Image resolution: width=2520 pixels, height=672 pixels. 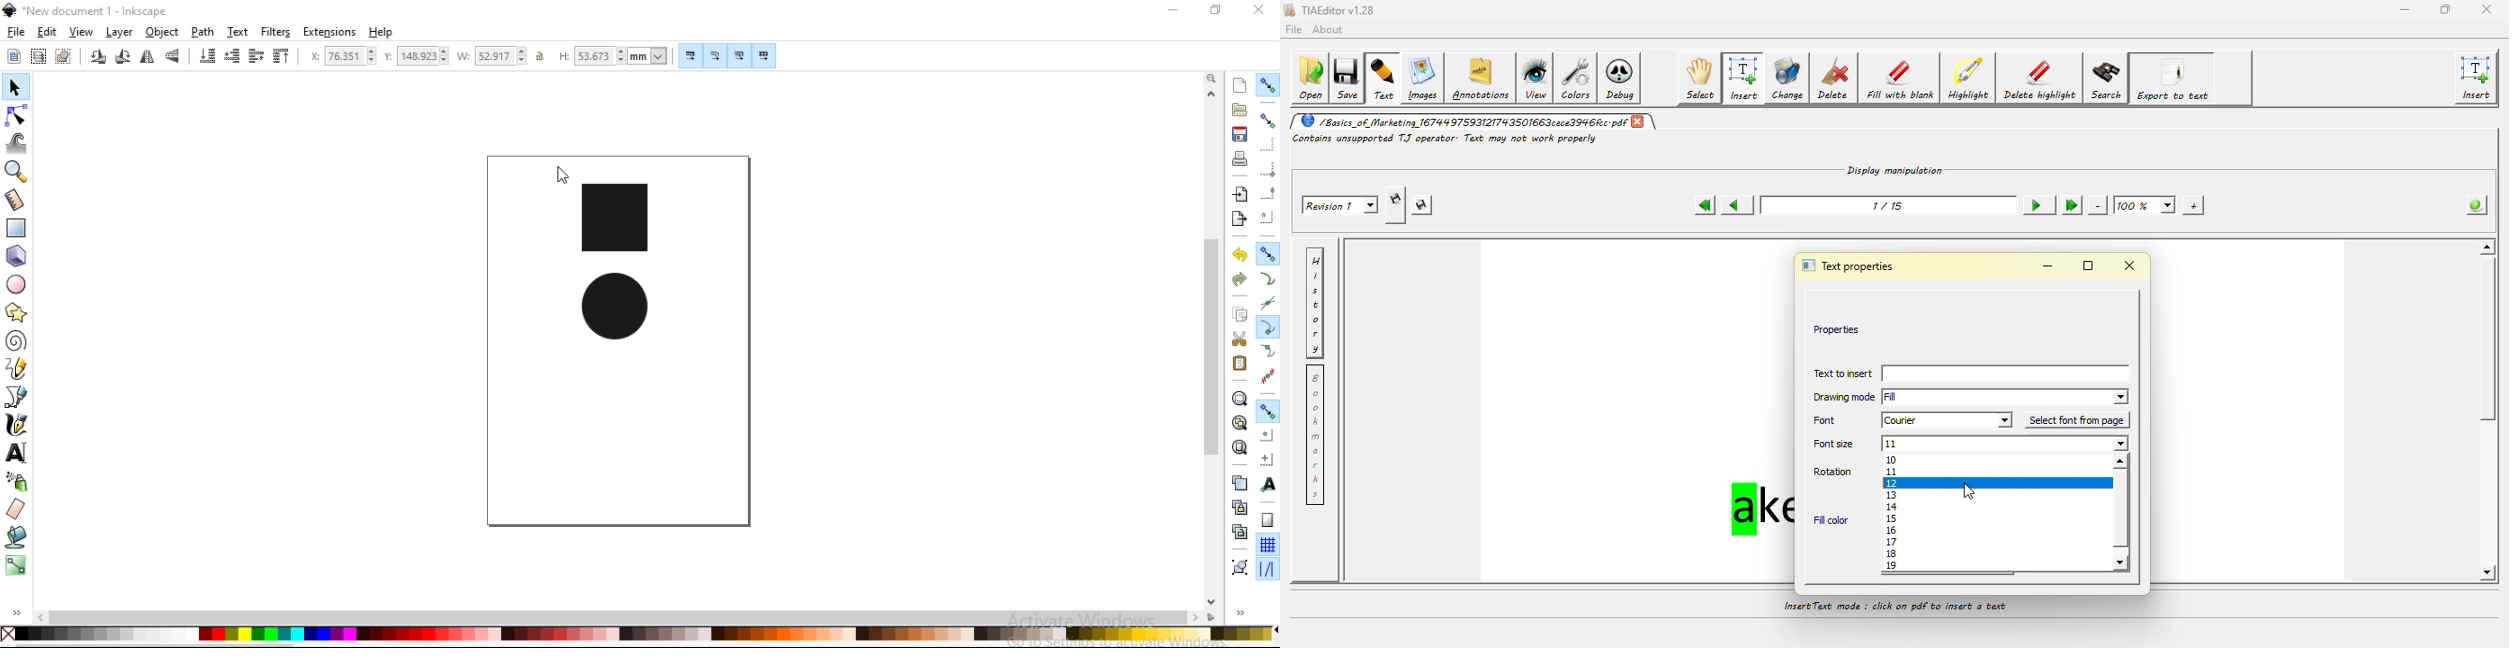 I want to click on measurement tool , so click(x=17, y=199).